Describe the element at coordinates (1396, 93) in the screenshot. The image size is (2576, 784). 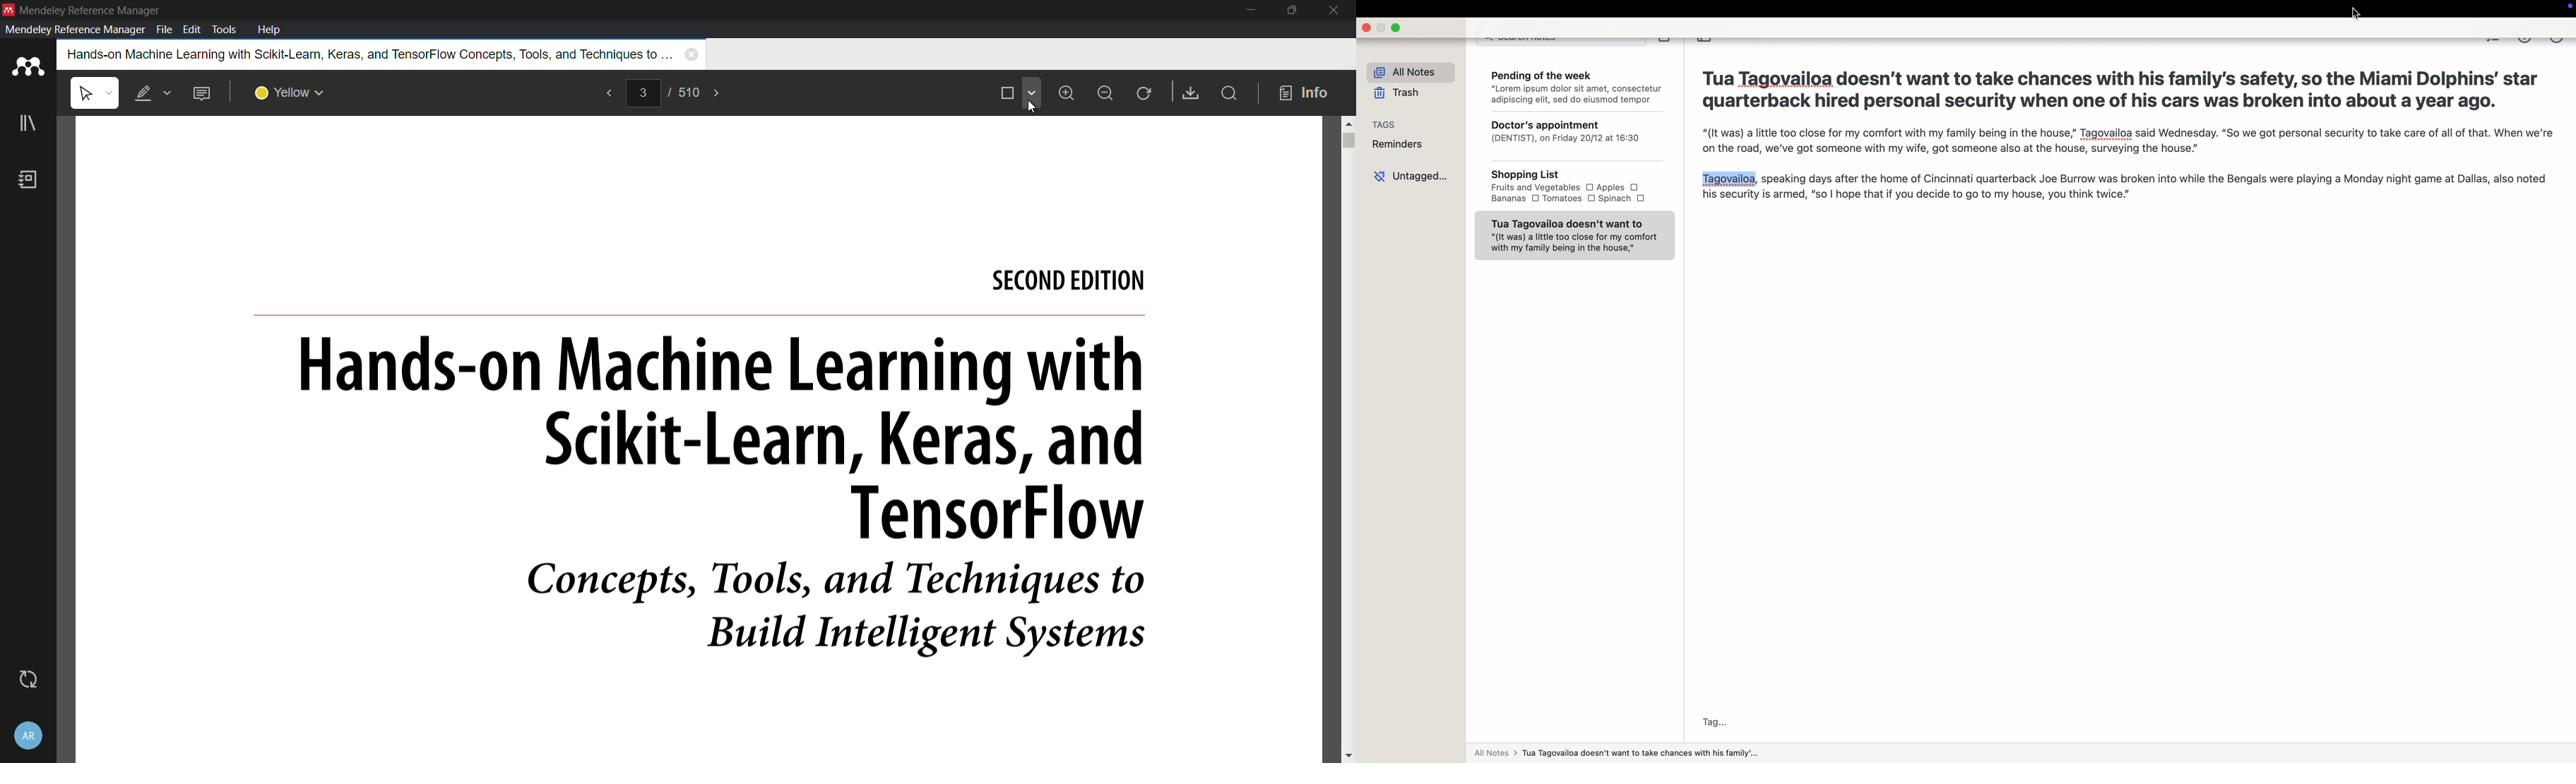
I see `trash` at that location.